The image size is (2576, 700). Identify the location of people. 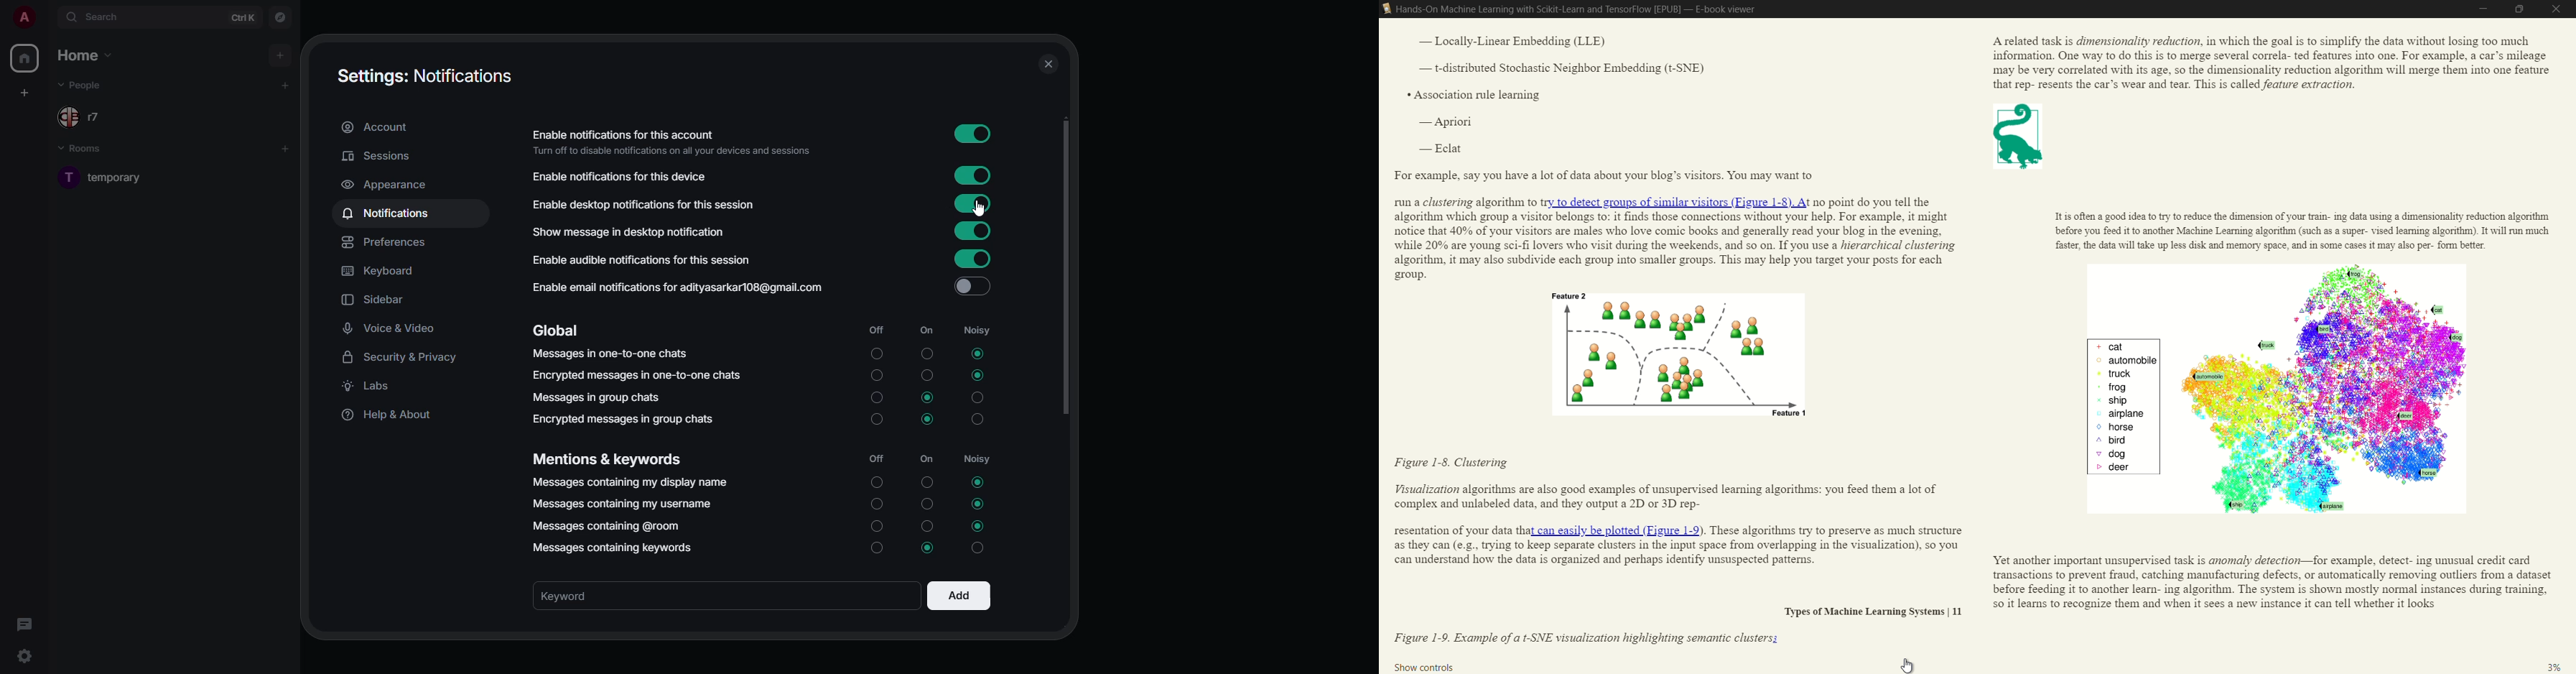
(84, 116).